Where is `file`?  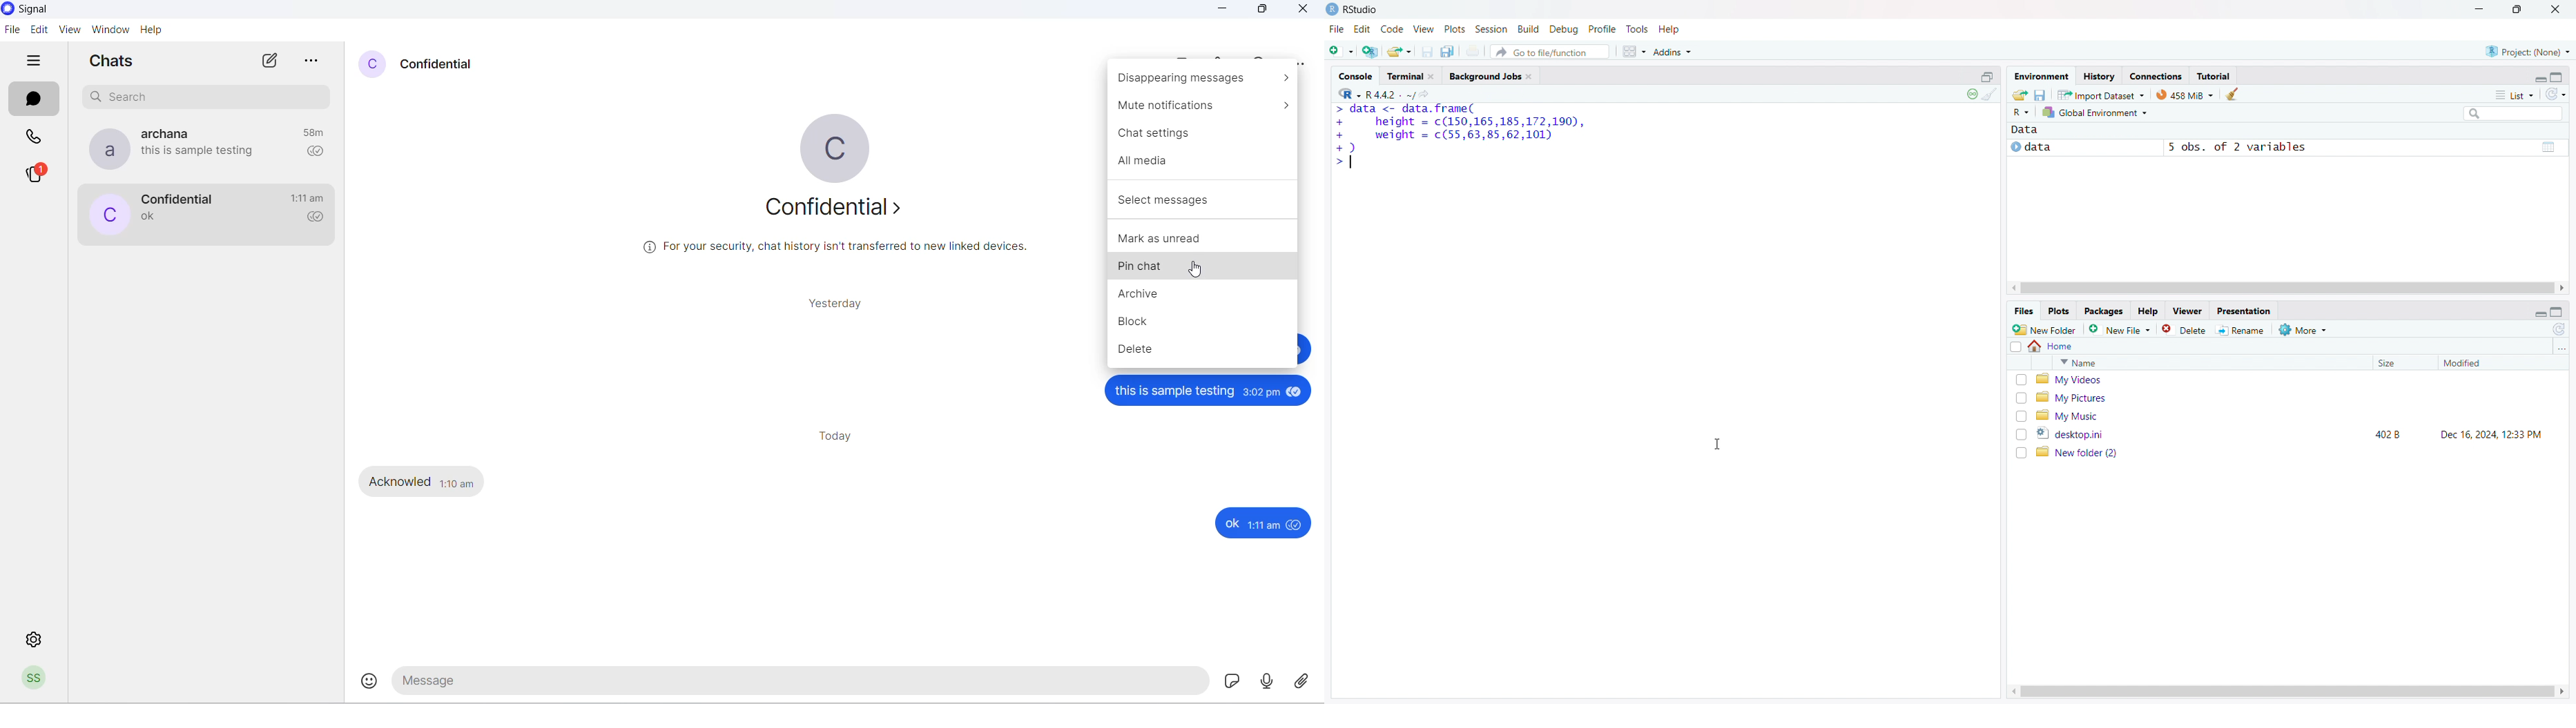 file is located at coordinates (1337, 29).